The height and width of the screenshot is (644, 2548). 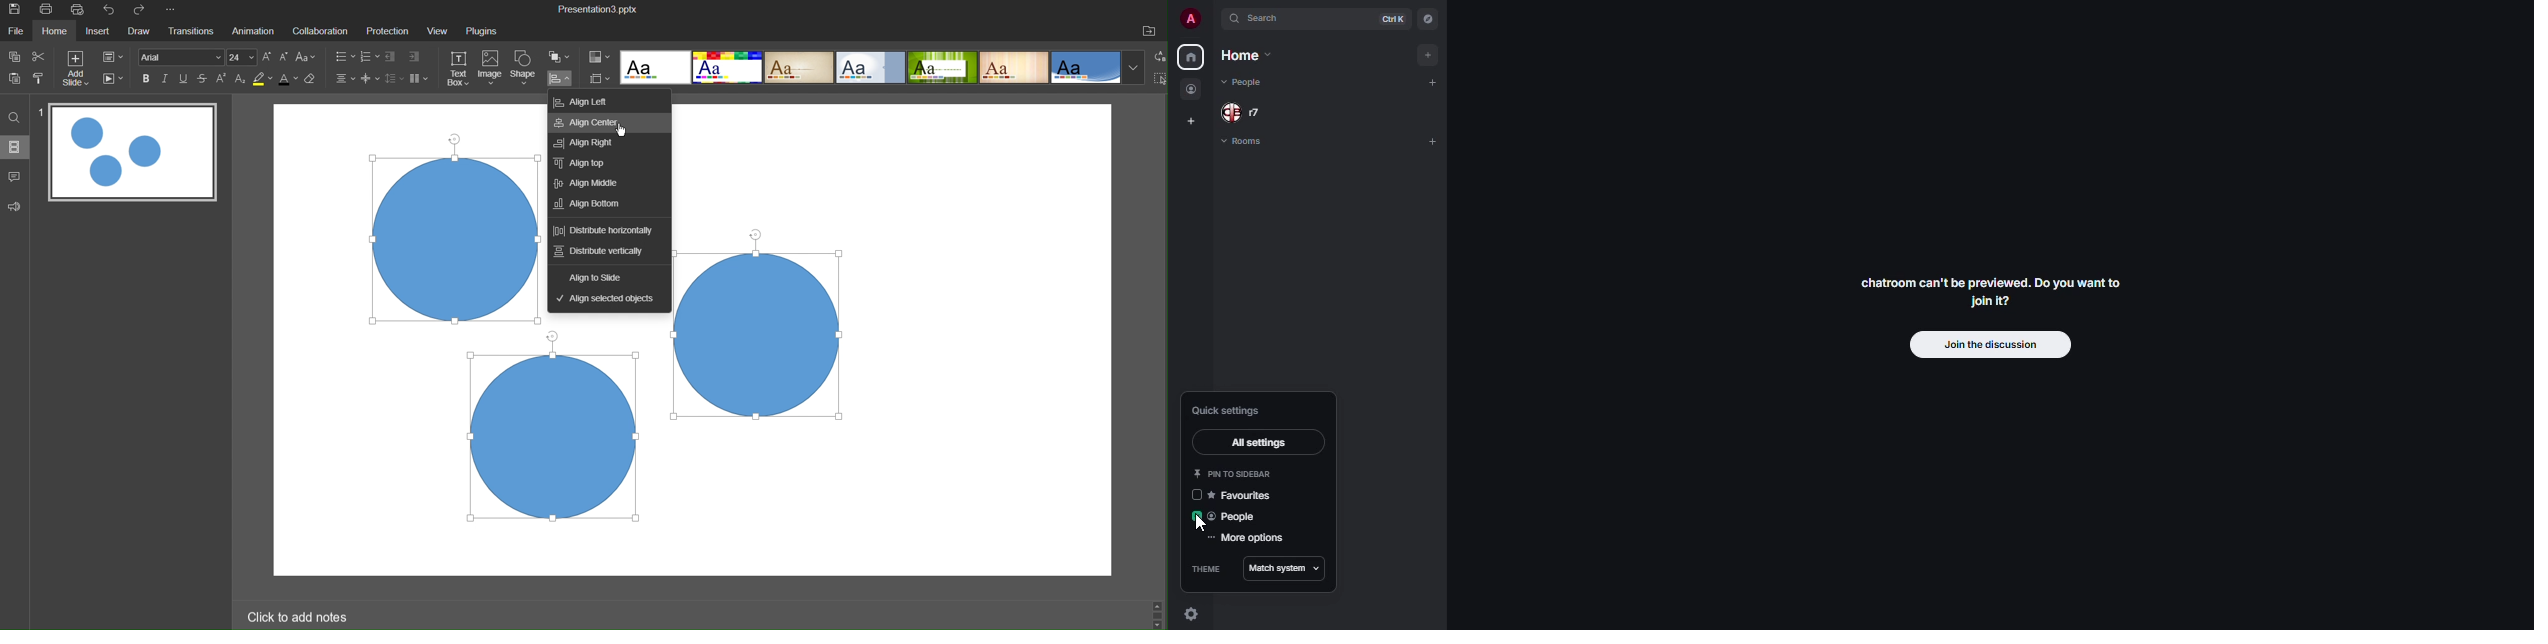 What do you see at coordinates (1987, 291) in the screenshot?
I see `chatroom can't be previewed. Join it?` at bounding box center [1987, 291].